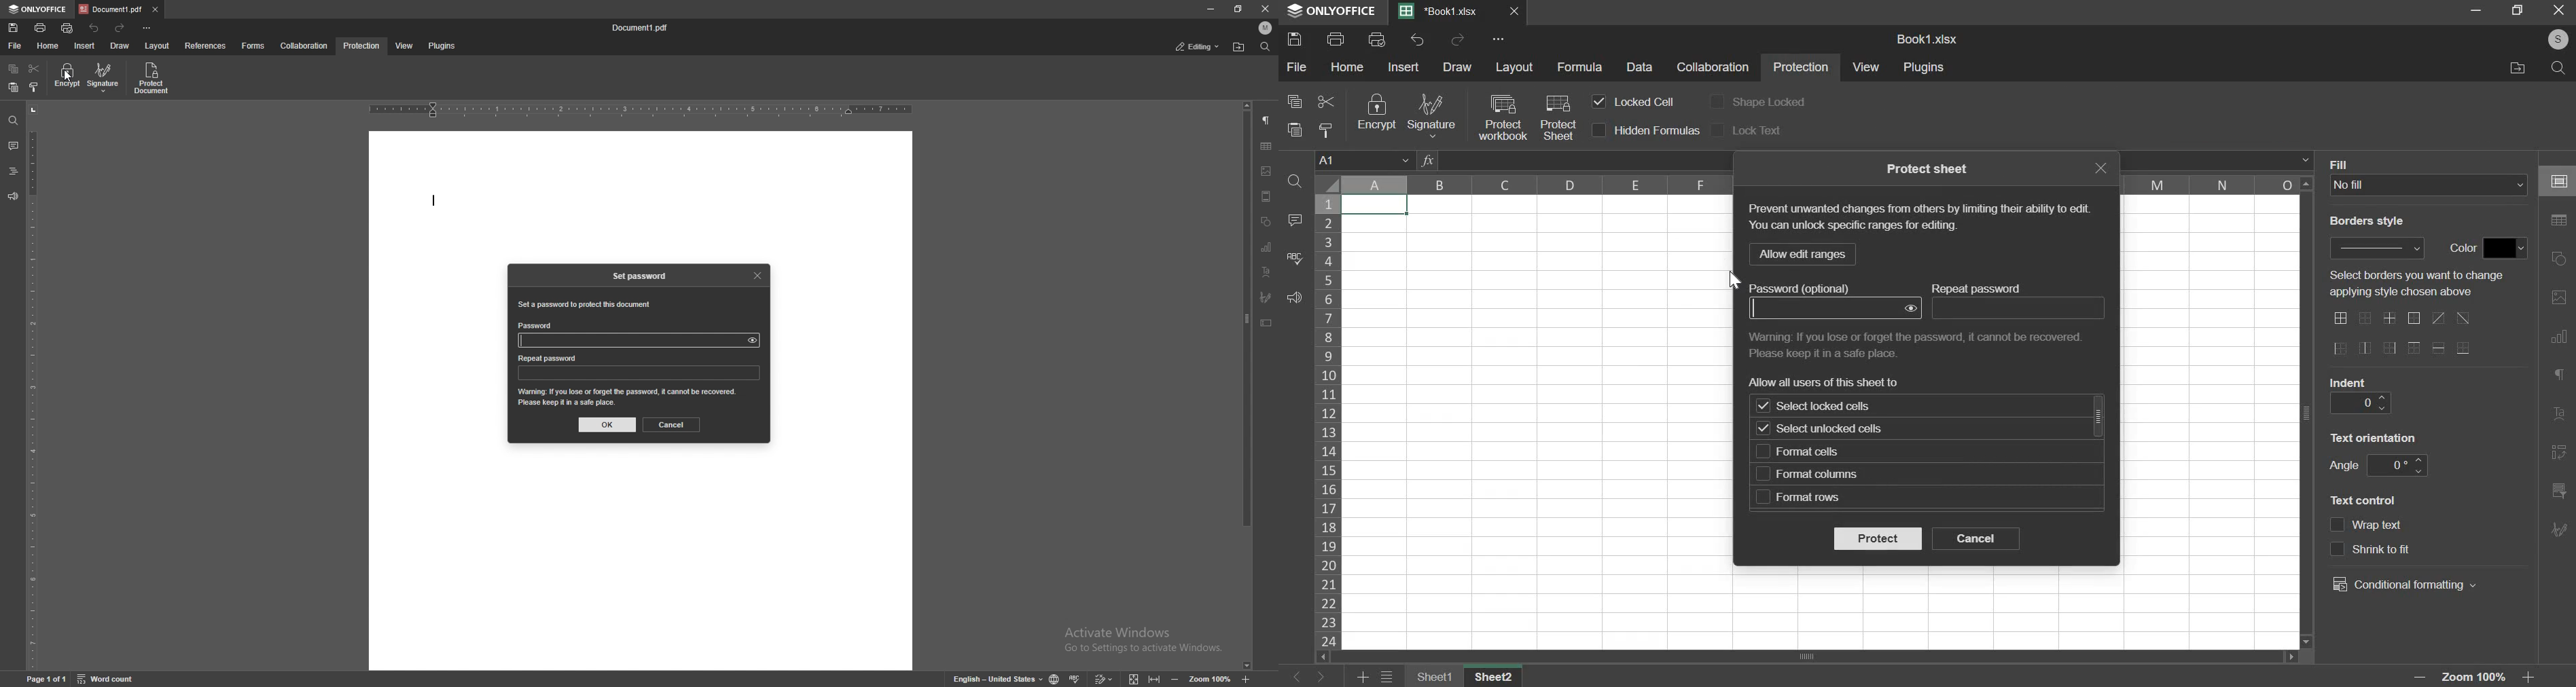  I want to click on chart, so click(1267, 246).